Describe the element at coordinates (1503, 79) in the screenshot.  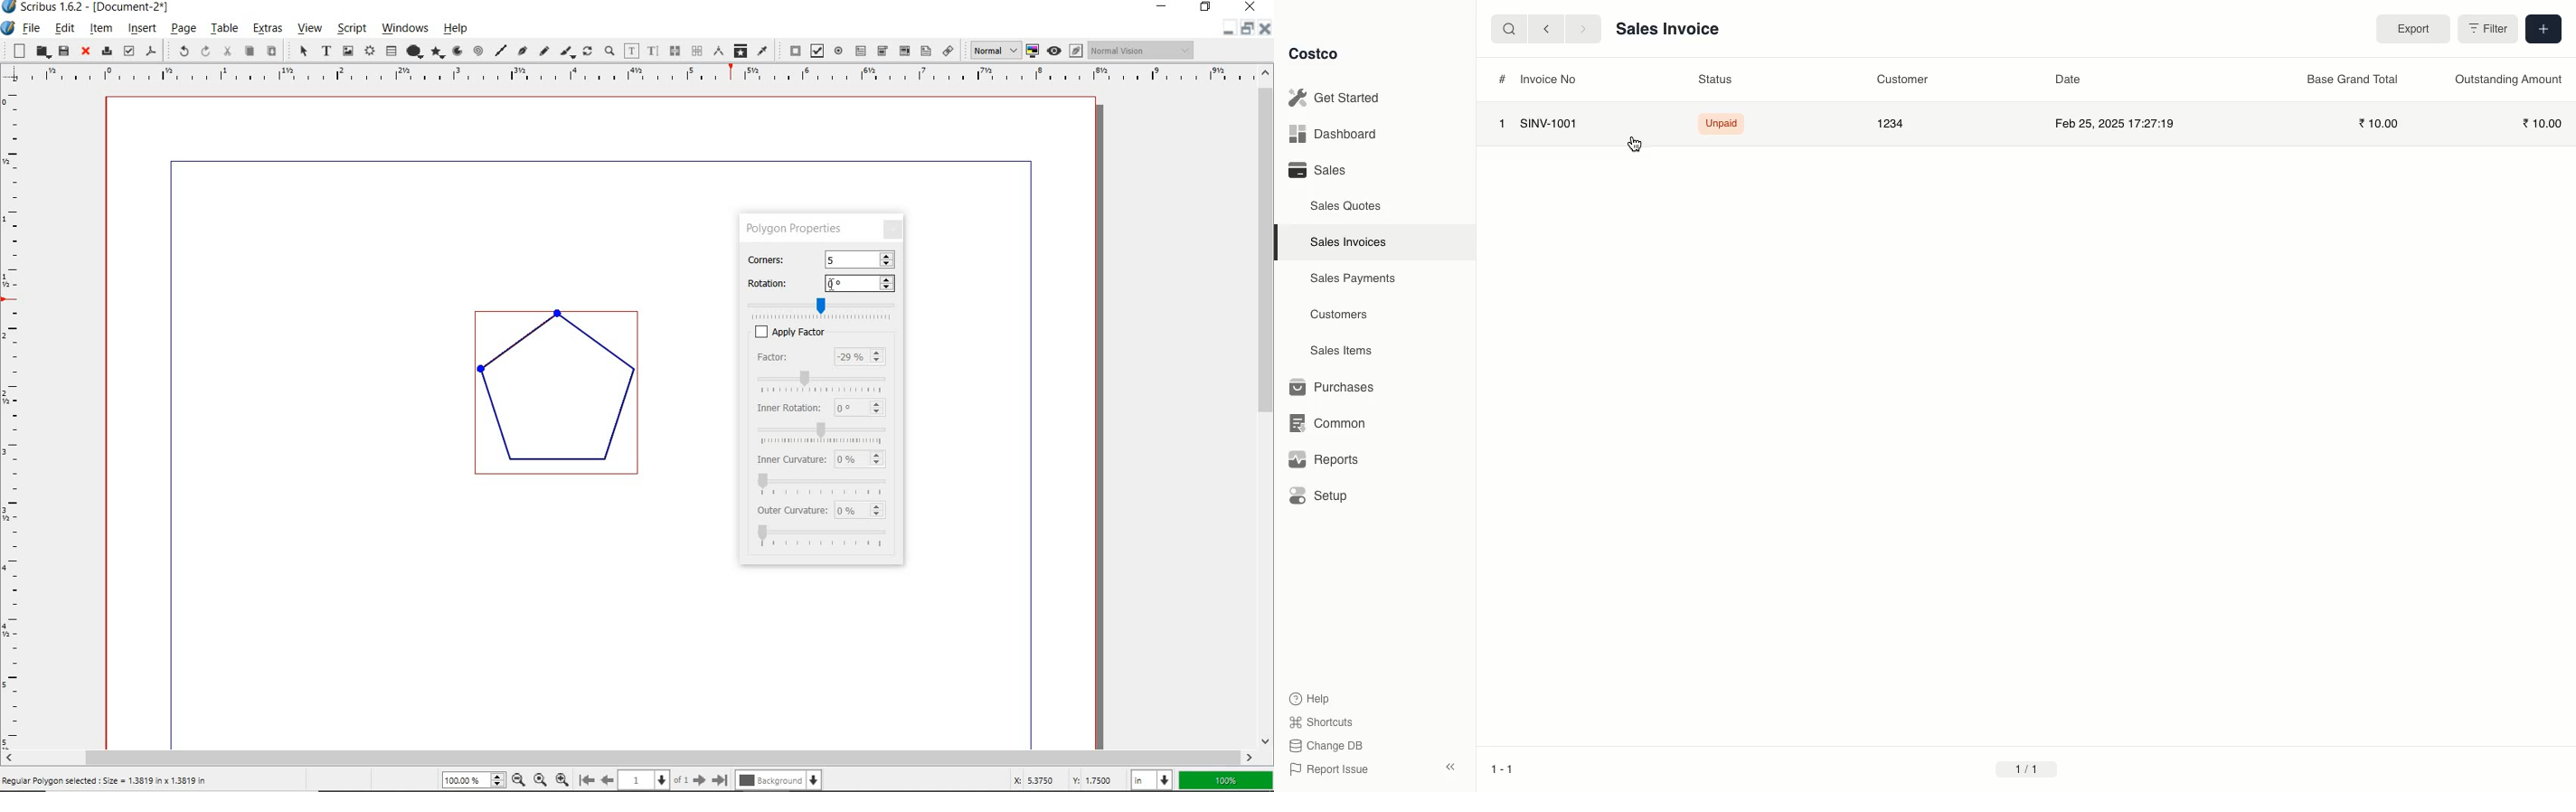
I see `#` at that location.